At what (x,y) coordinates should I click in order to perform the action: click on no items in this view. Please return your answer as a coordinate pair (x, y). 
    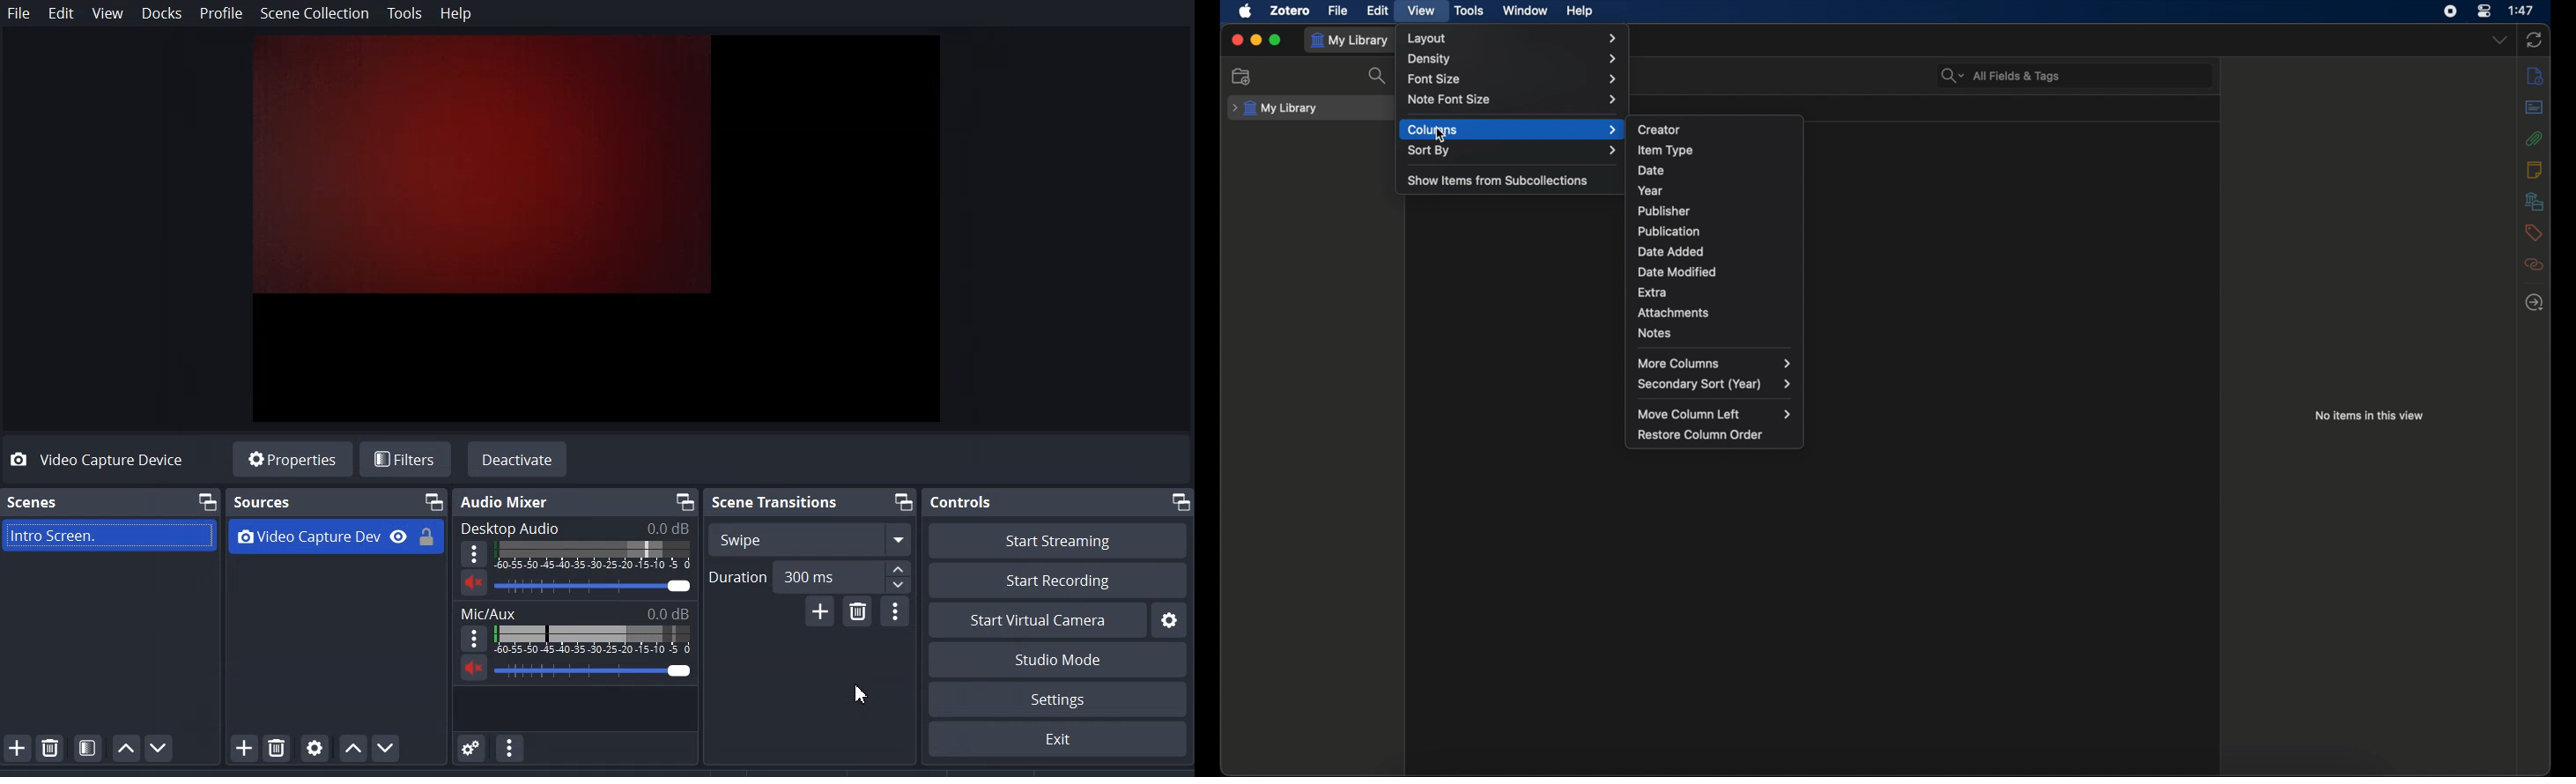
    Looking at the image, I should click on (2370, 416).